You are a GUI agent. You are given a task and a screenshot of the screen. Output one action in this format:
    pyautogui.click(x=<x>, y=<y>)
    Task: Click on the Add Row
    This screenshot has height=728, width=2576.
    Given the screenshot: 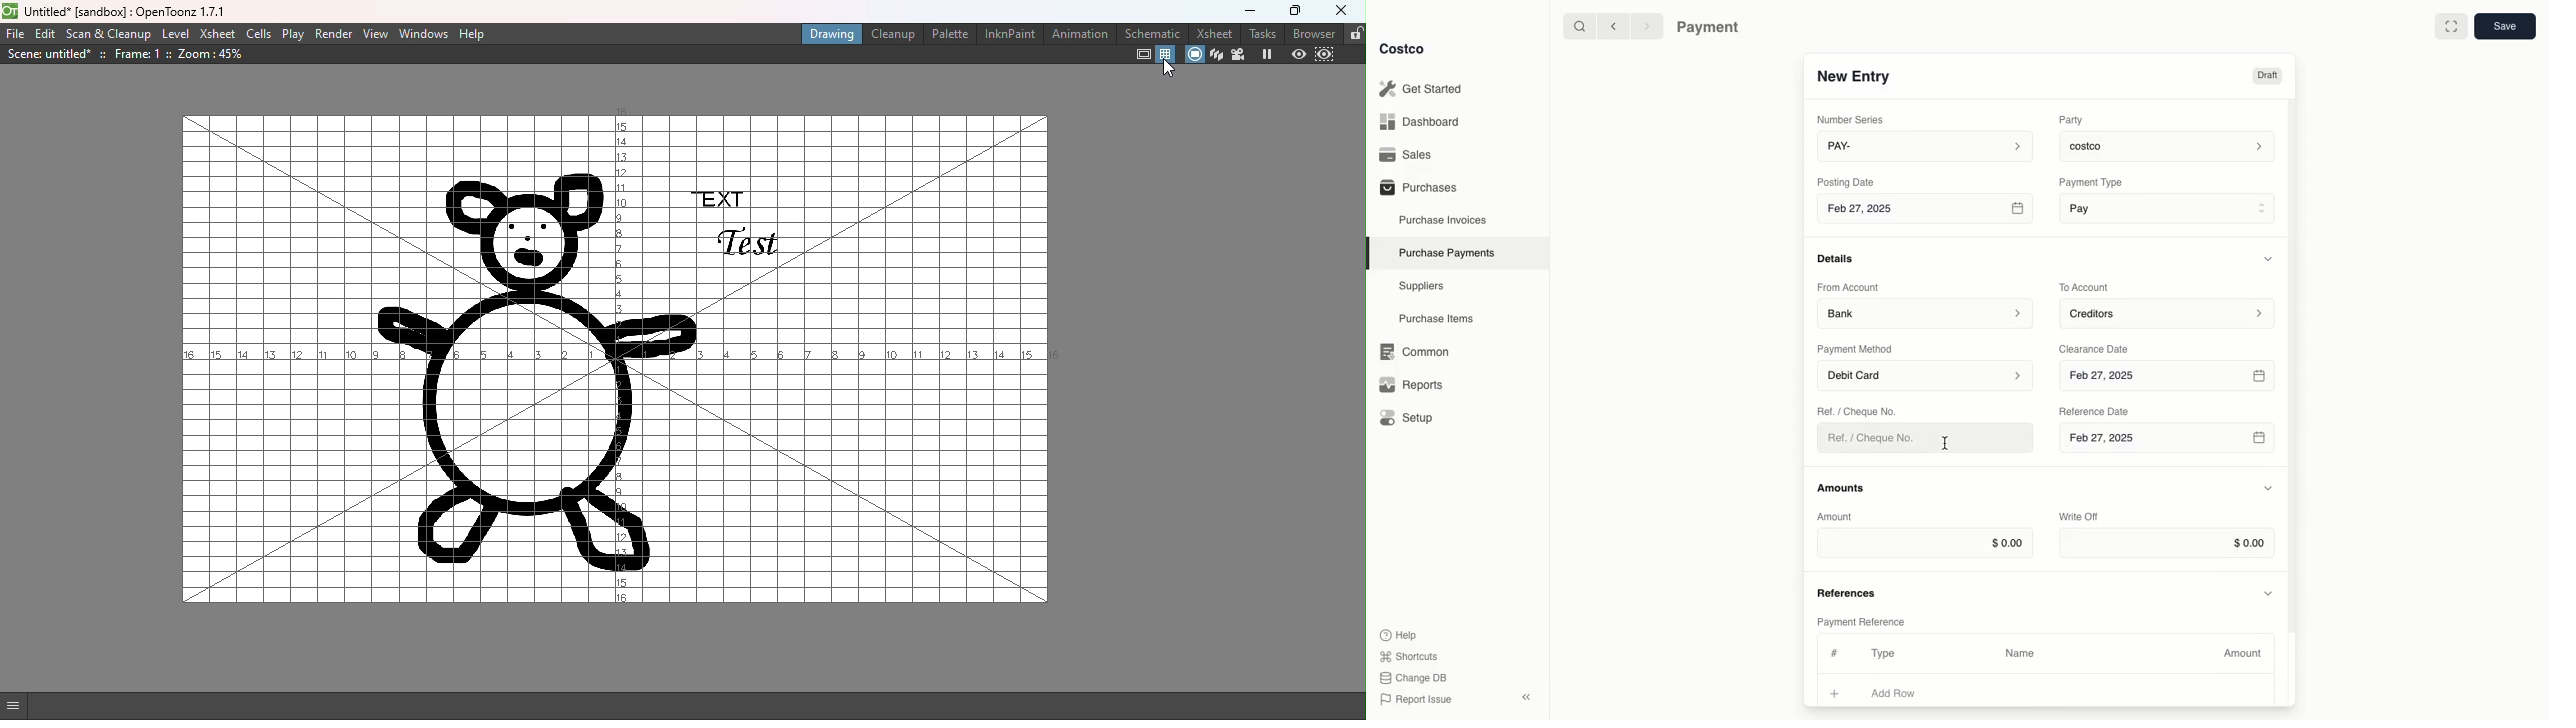 What is the action you would take?
    pyautogui.click(x=1904, y=693)
    